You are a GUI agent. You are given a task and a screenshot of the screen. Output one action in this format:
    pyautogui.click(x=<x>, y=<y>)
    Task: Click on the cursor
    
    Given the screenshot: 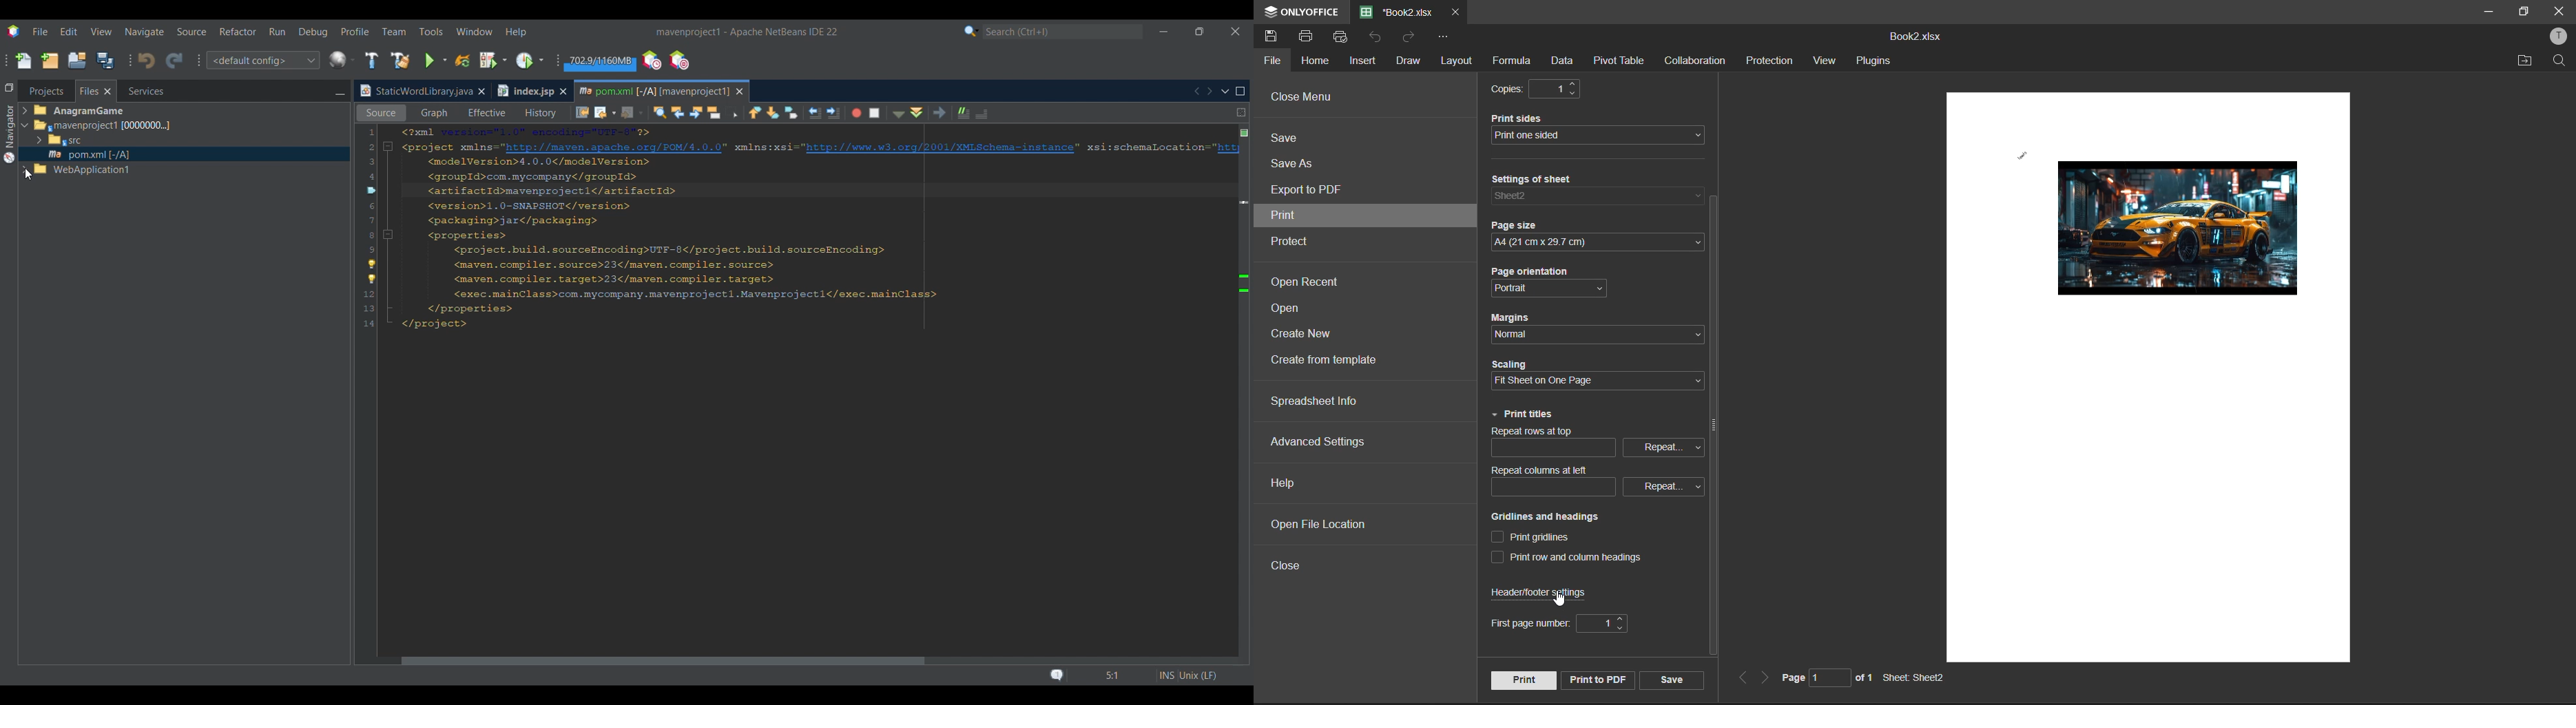 What is the action you would take?
    pyautogui.click(x=1563, y=599)
    